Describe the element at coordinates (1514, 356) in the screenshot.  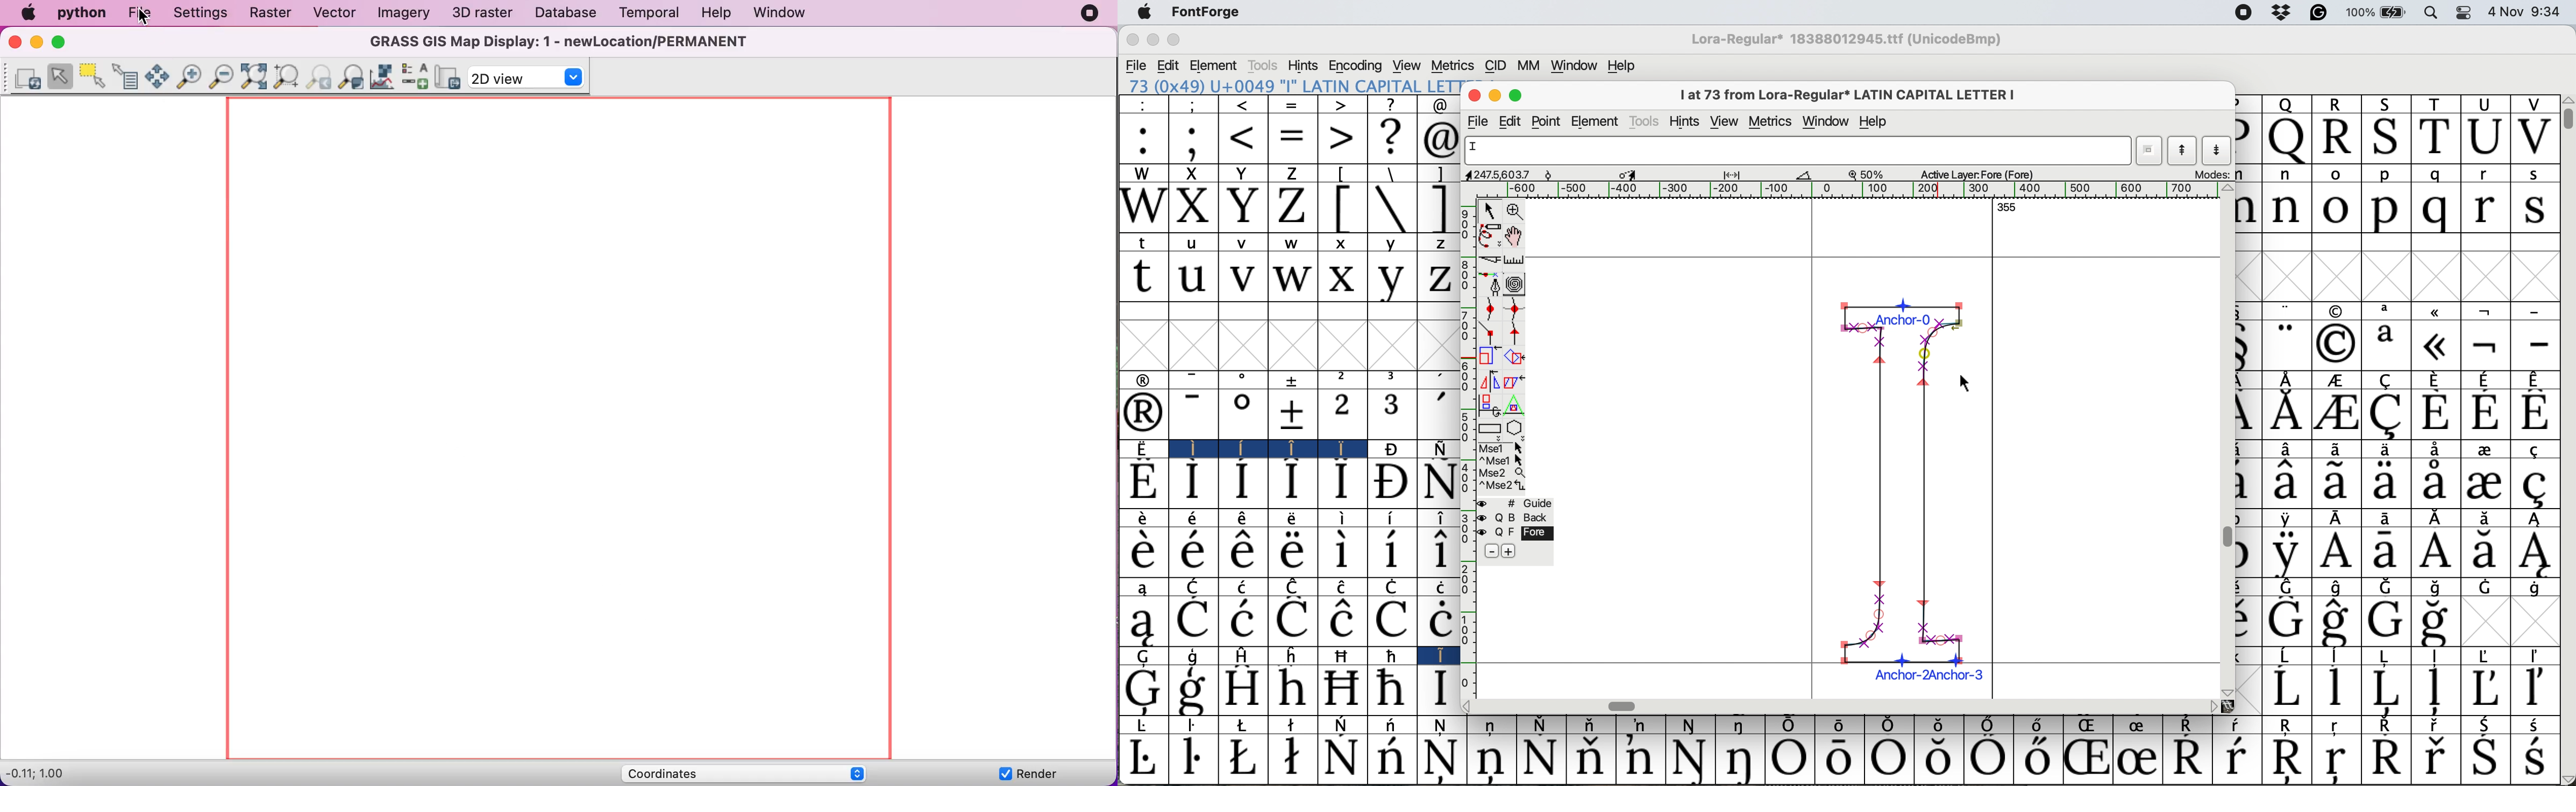
I see `rotate the selection` at that location.